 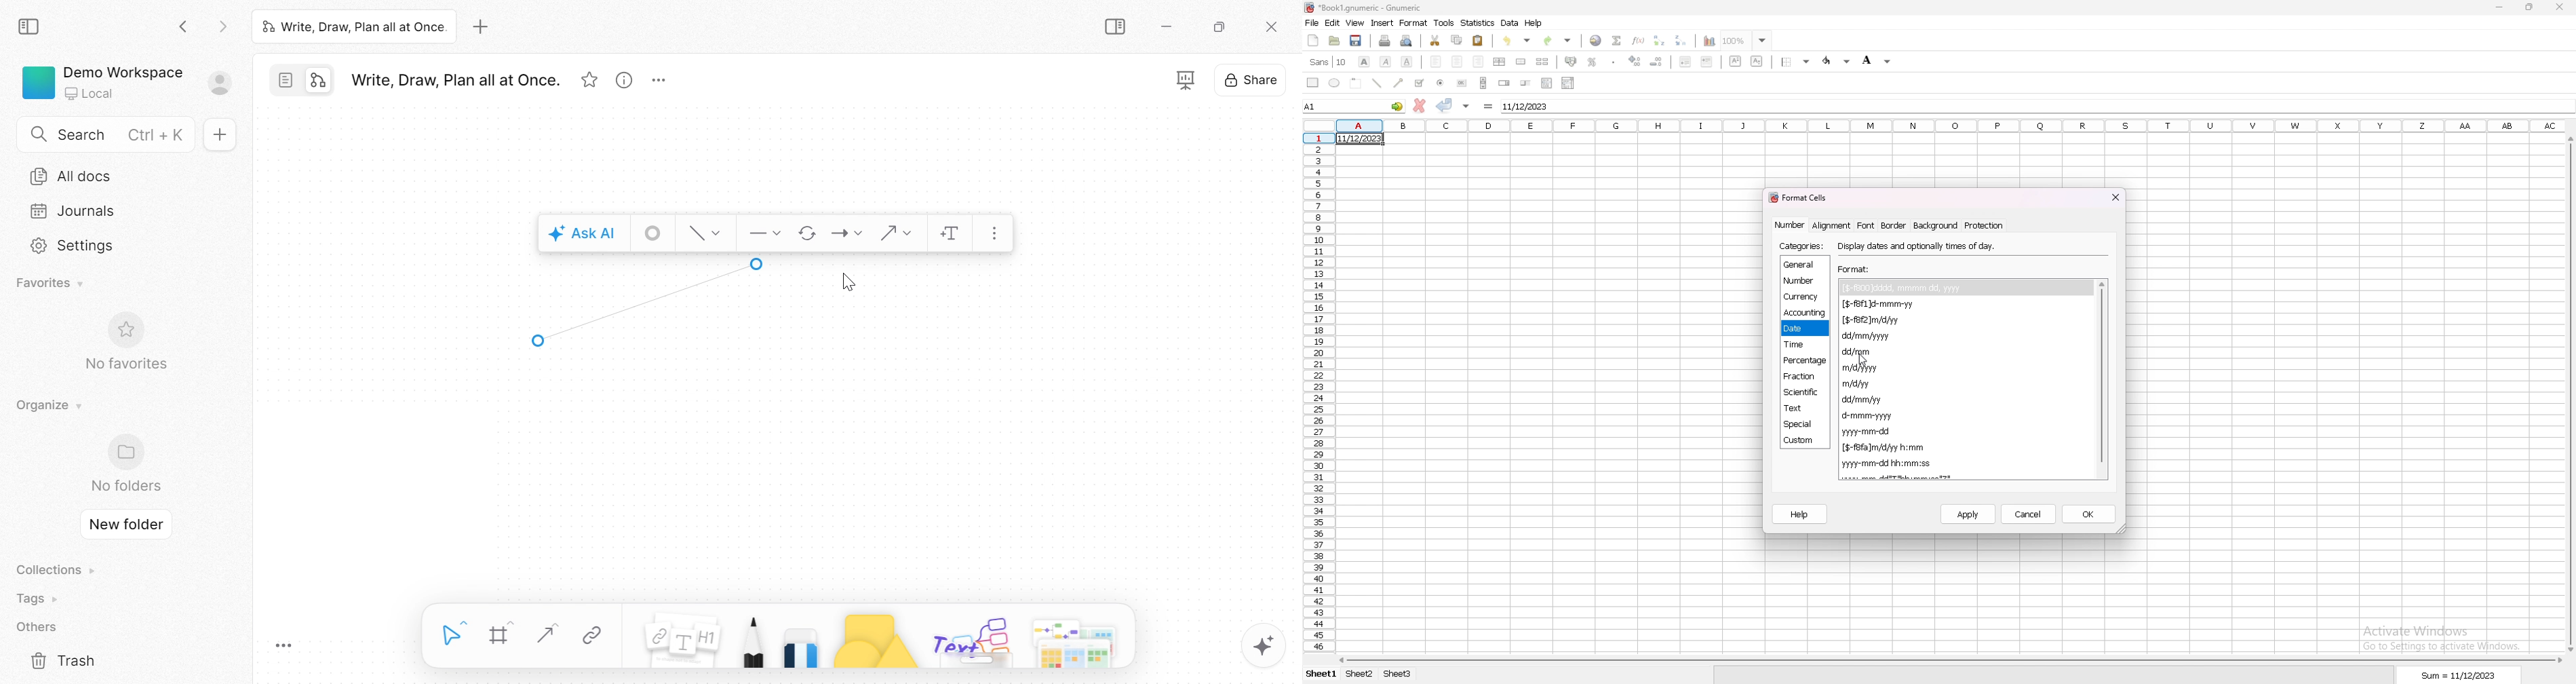 I want to click on format, so click(x=1856, y=269).